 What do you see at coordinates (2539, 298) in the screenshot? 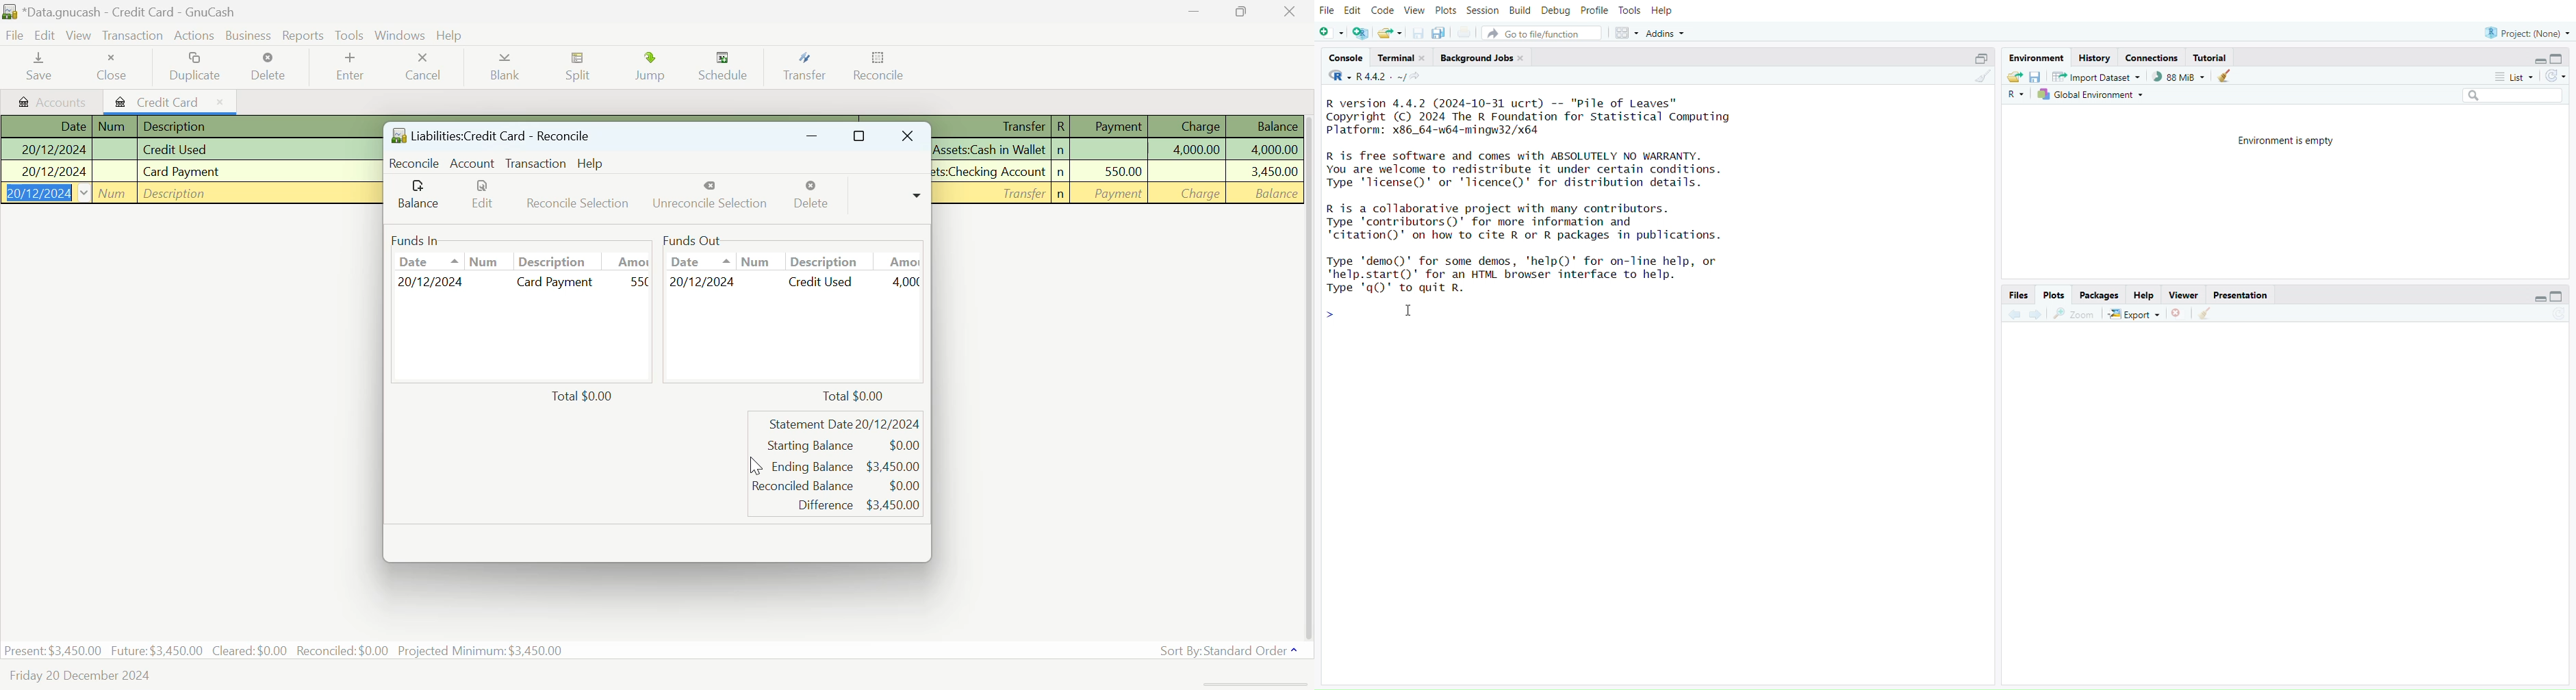
I see `expand` at bounding box center [2539, 298].